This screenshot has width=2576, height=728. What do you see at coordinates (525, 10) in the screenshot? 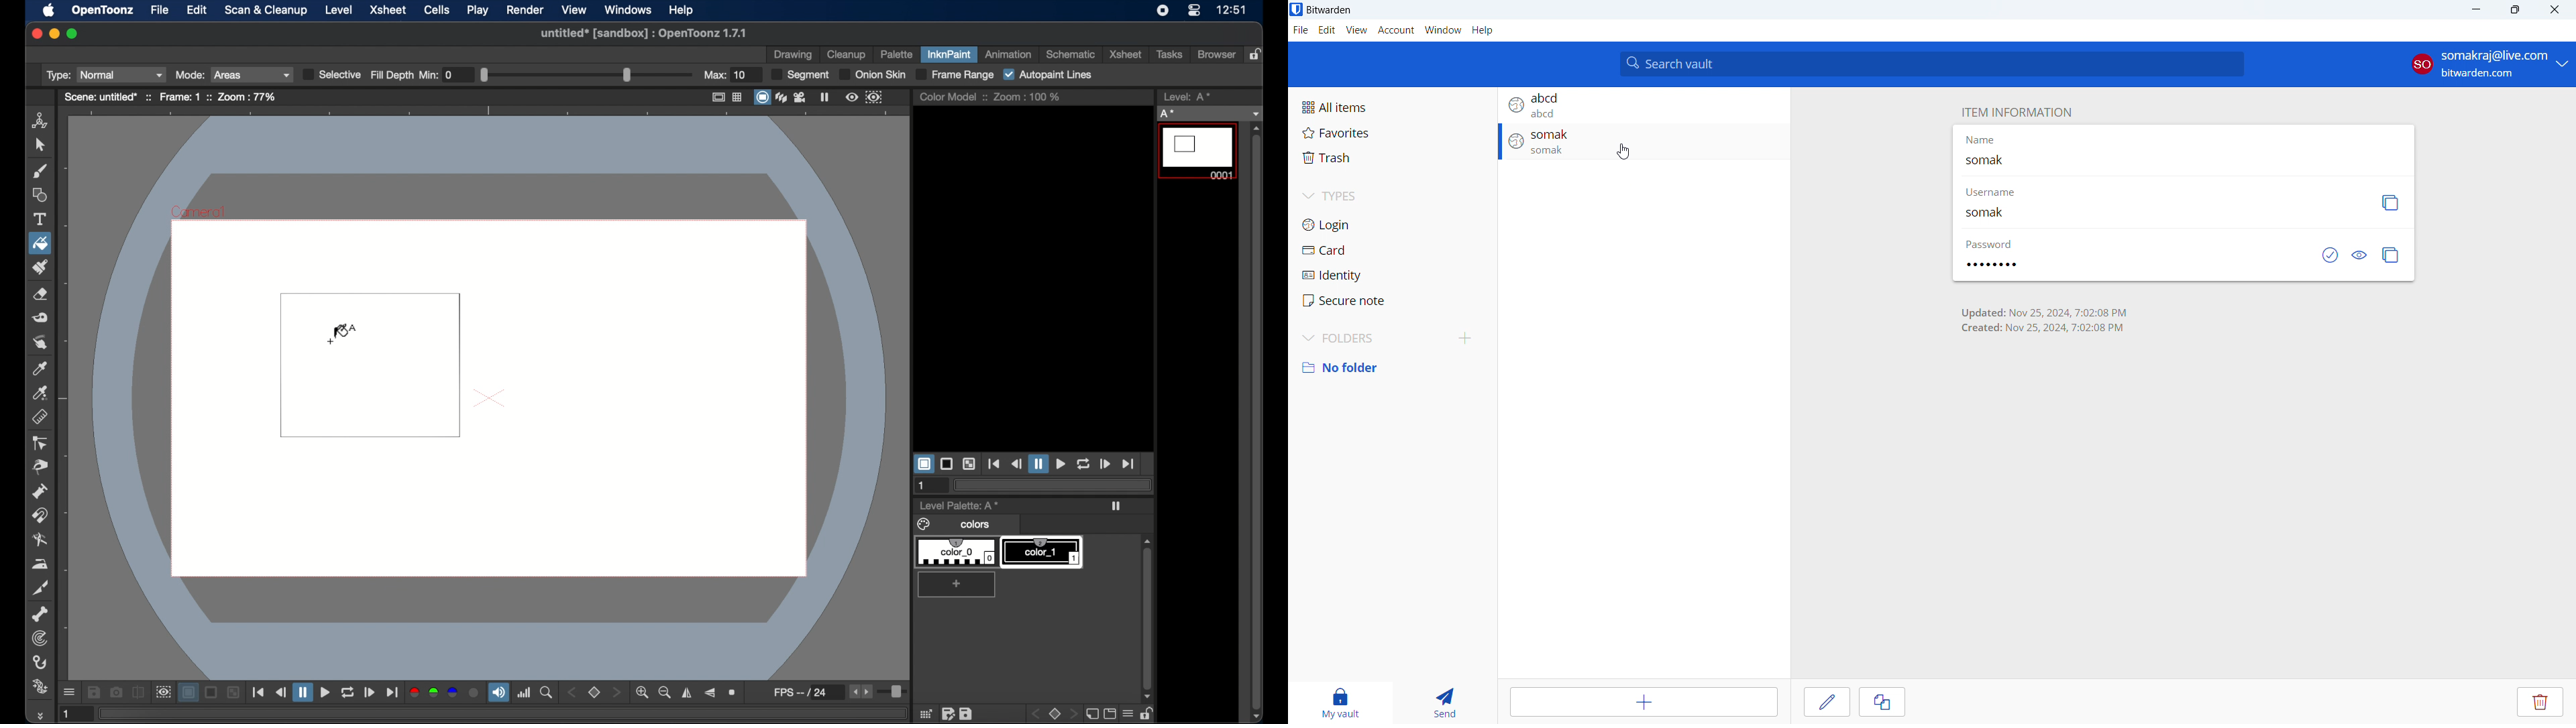
I see `render` at bounding box center [525, 10].